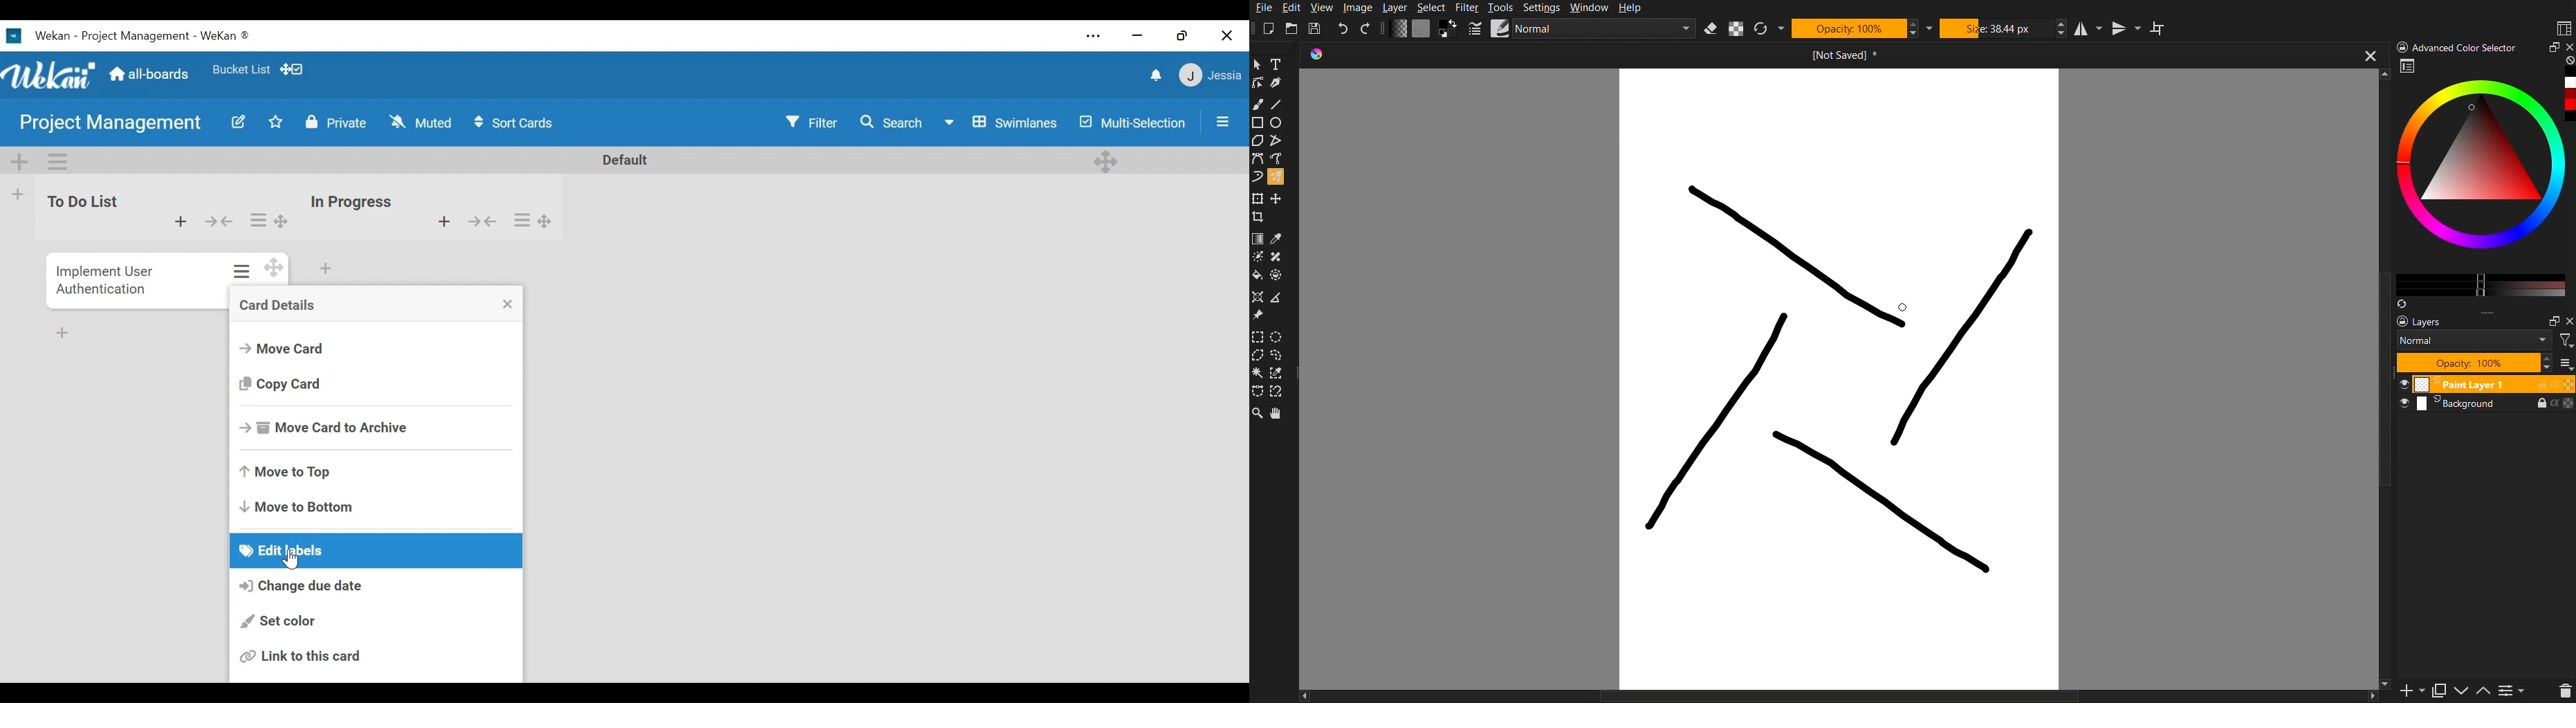  Describe the element at coordinates (1258, 63) in the screenshot. I see `Pointer` at that location.